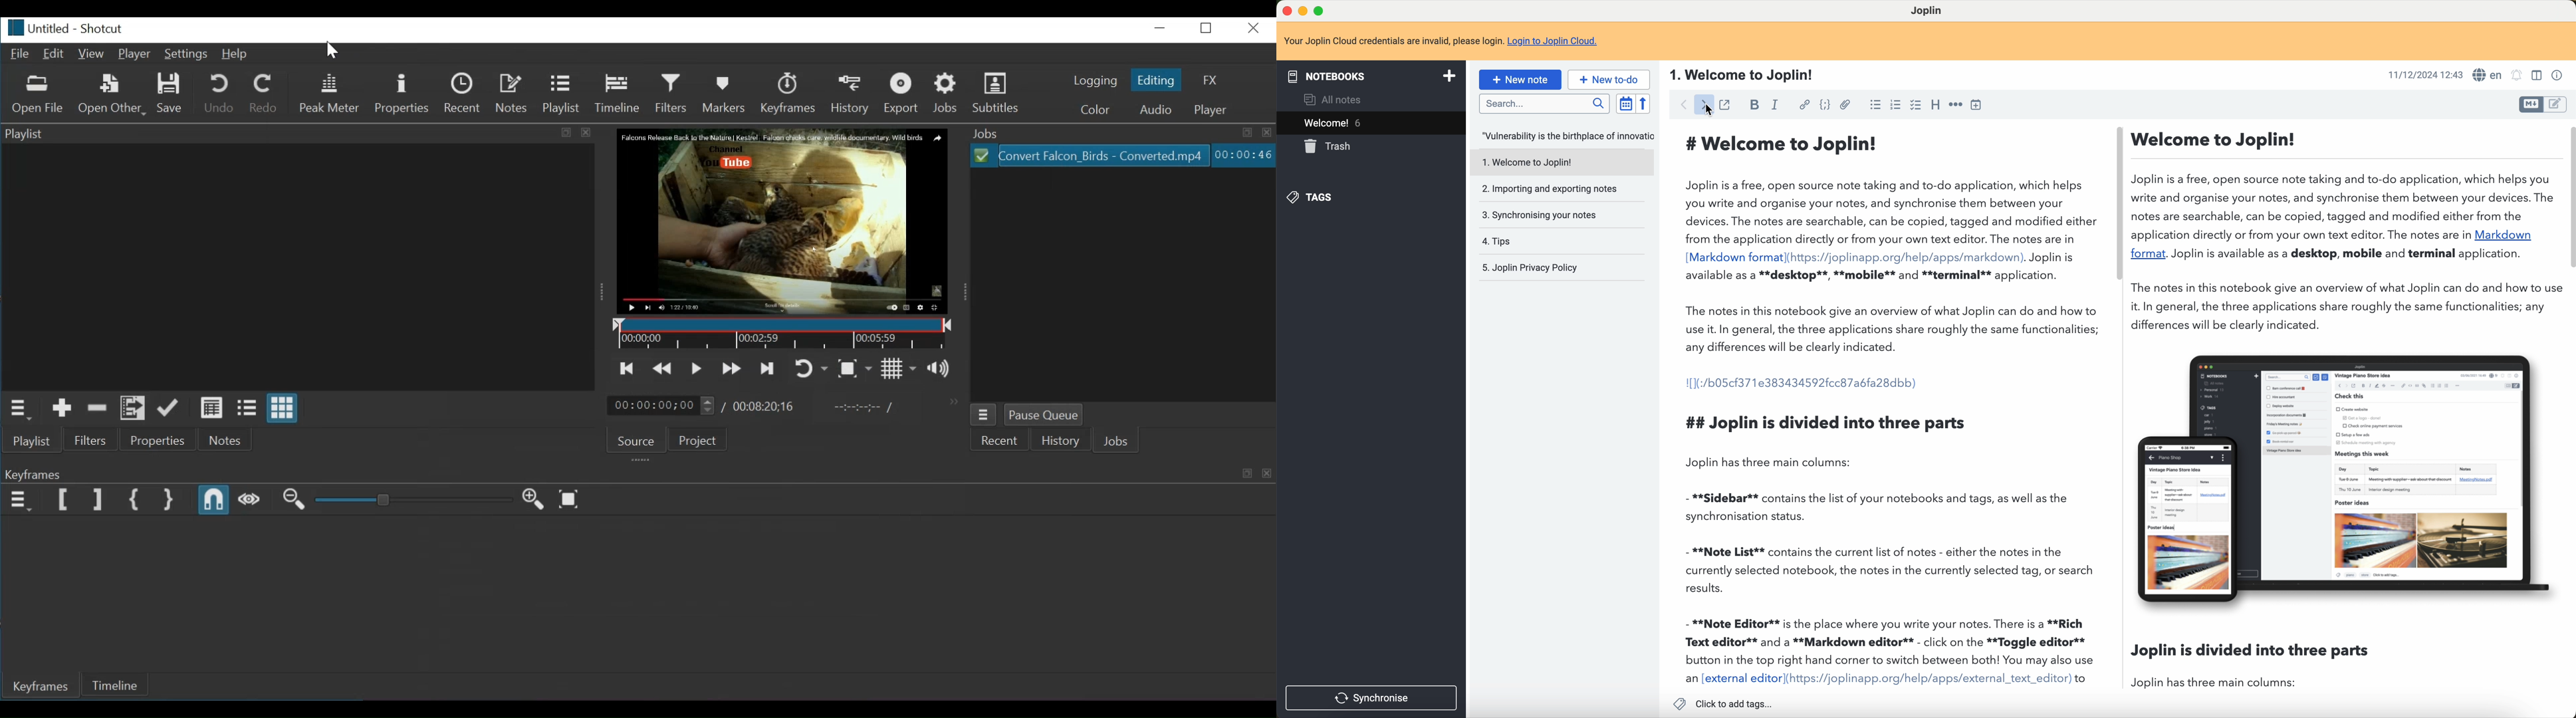 The width and height of the screenshot is (2576, 728). I want to click on Zoom Keyframe to fit , so click(572, 501).